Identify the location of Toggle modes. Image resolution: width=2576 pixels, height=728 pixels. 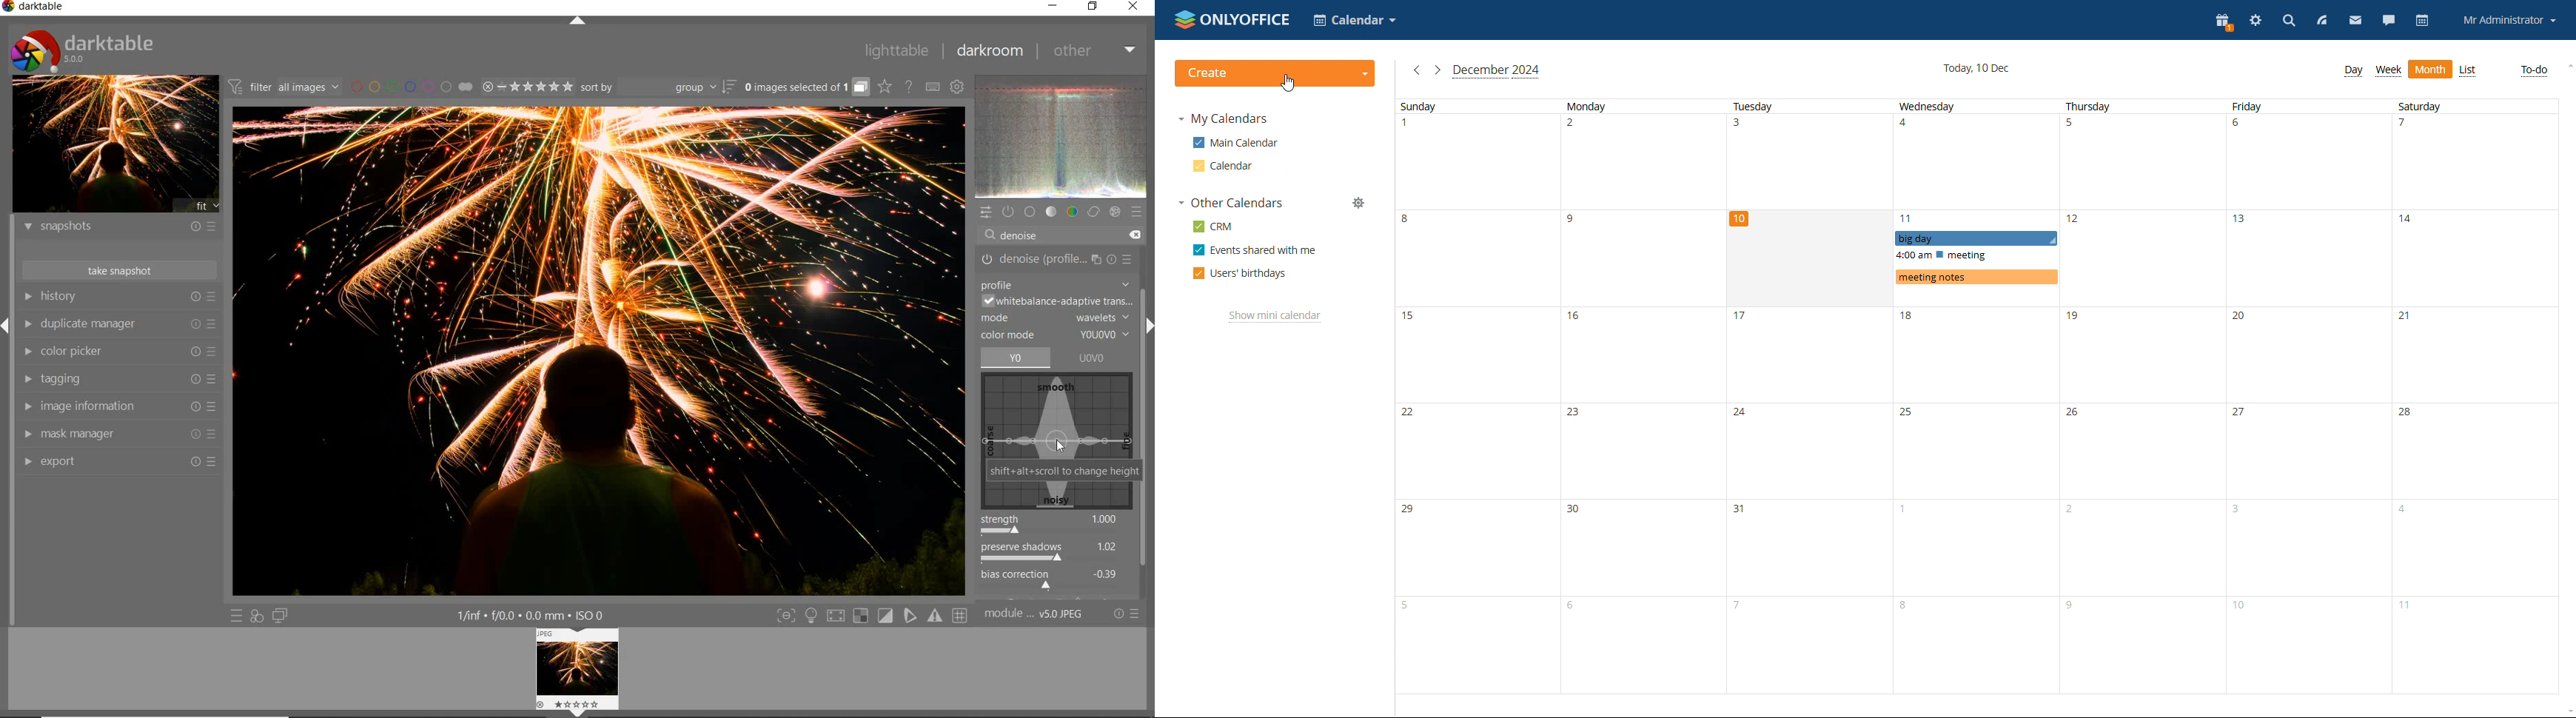
(871, 615).